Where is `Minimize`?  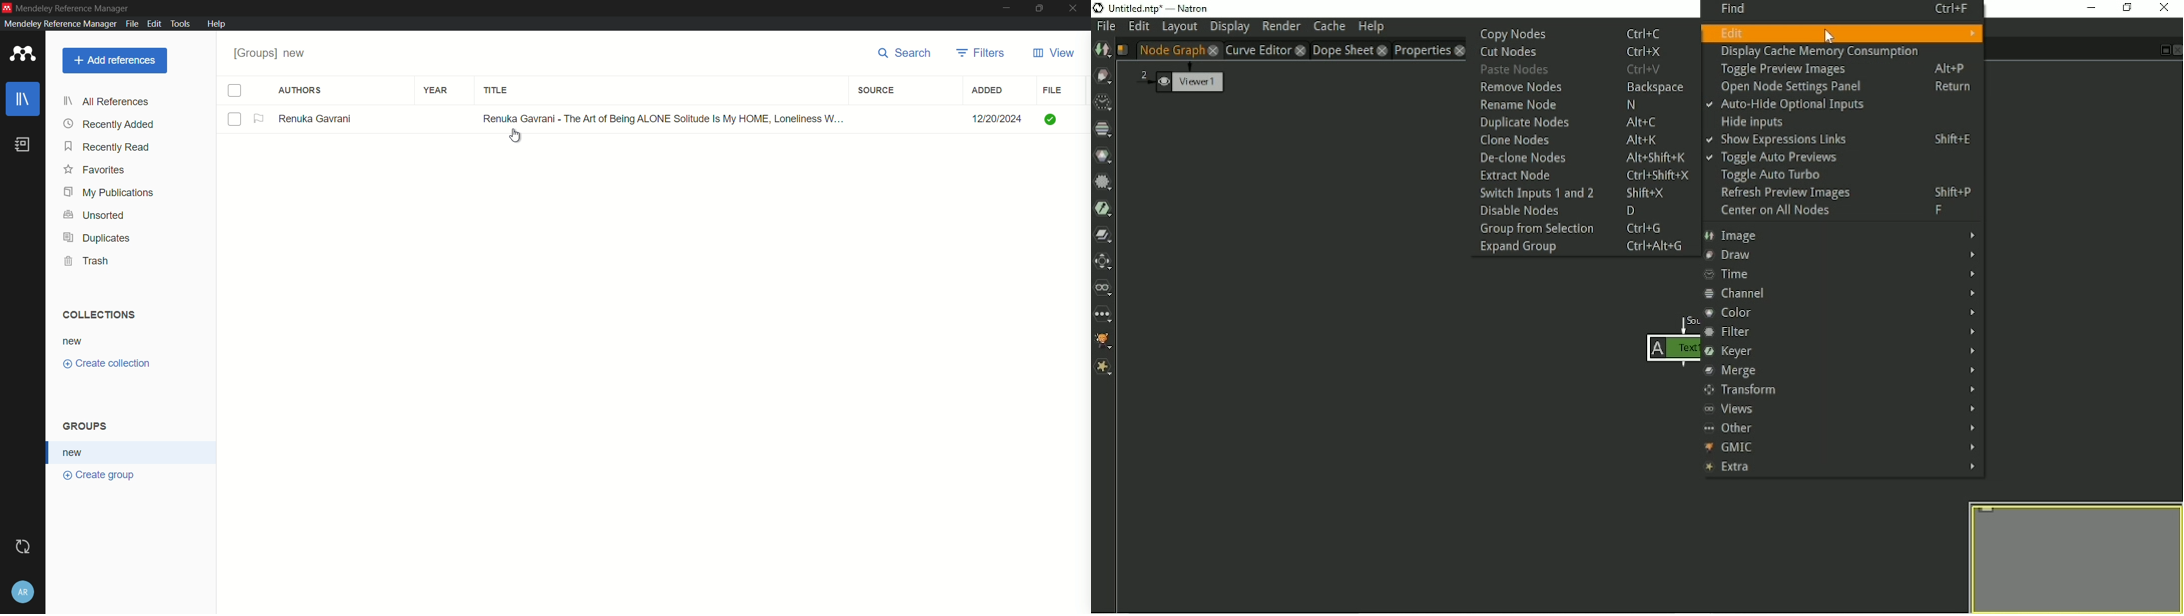 Minimize is located at coordinates (2089, 7).